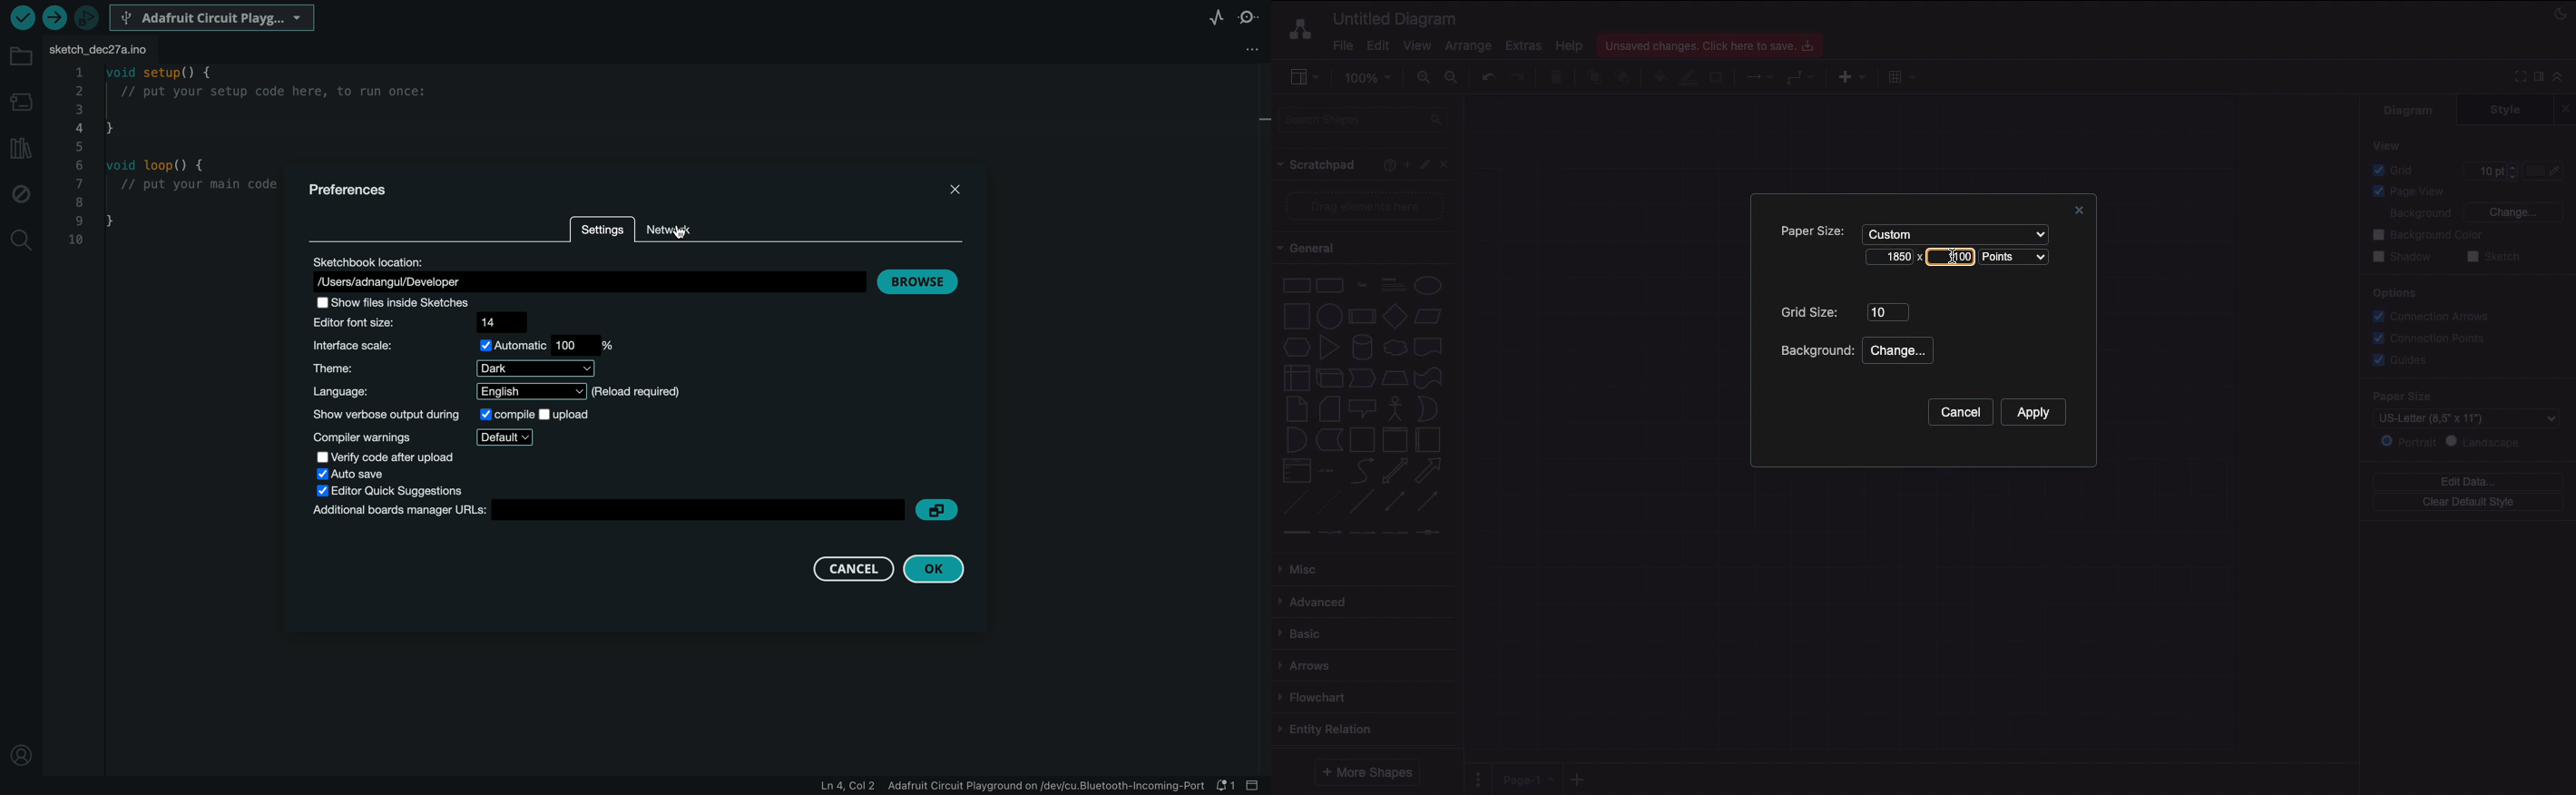 Image resolution: width=2576 pixels, height=812 pixels. Describe the element at coordinates (1396, 18) in the screenshot. I see `Untitled diagram` at that location.